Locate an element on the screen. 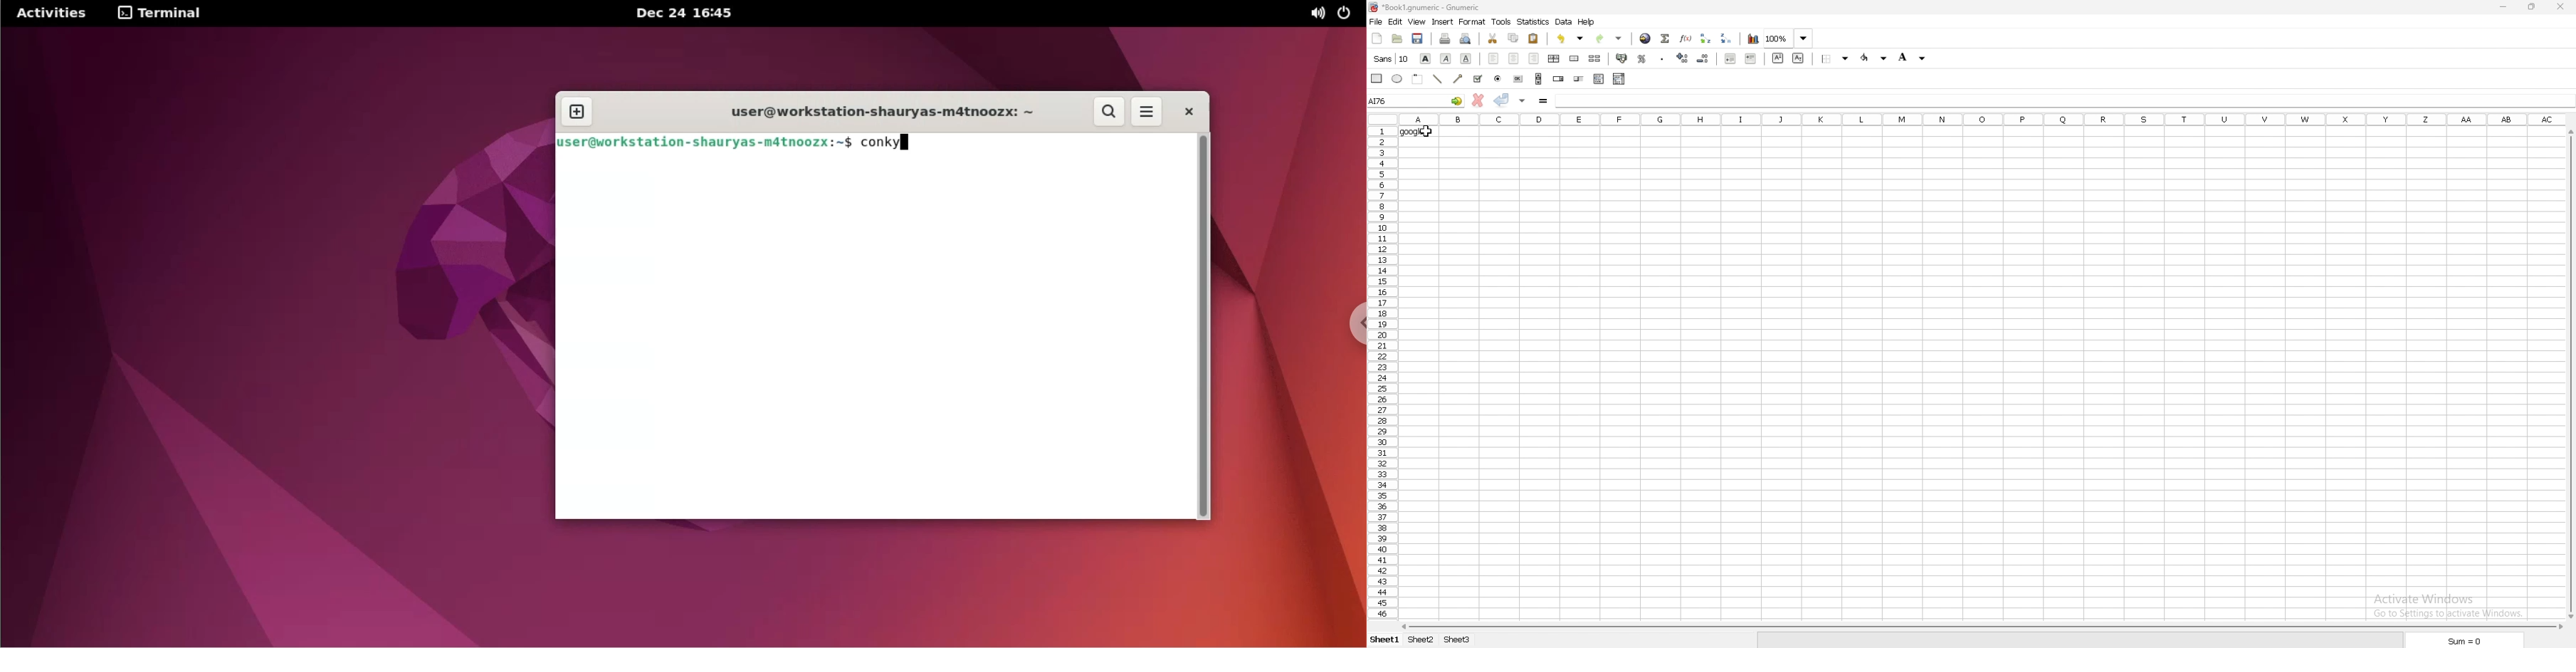 The width and height of the screenshot is (2576, 672). summation is located at coordinates (1665, 39).